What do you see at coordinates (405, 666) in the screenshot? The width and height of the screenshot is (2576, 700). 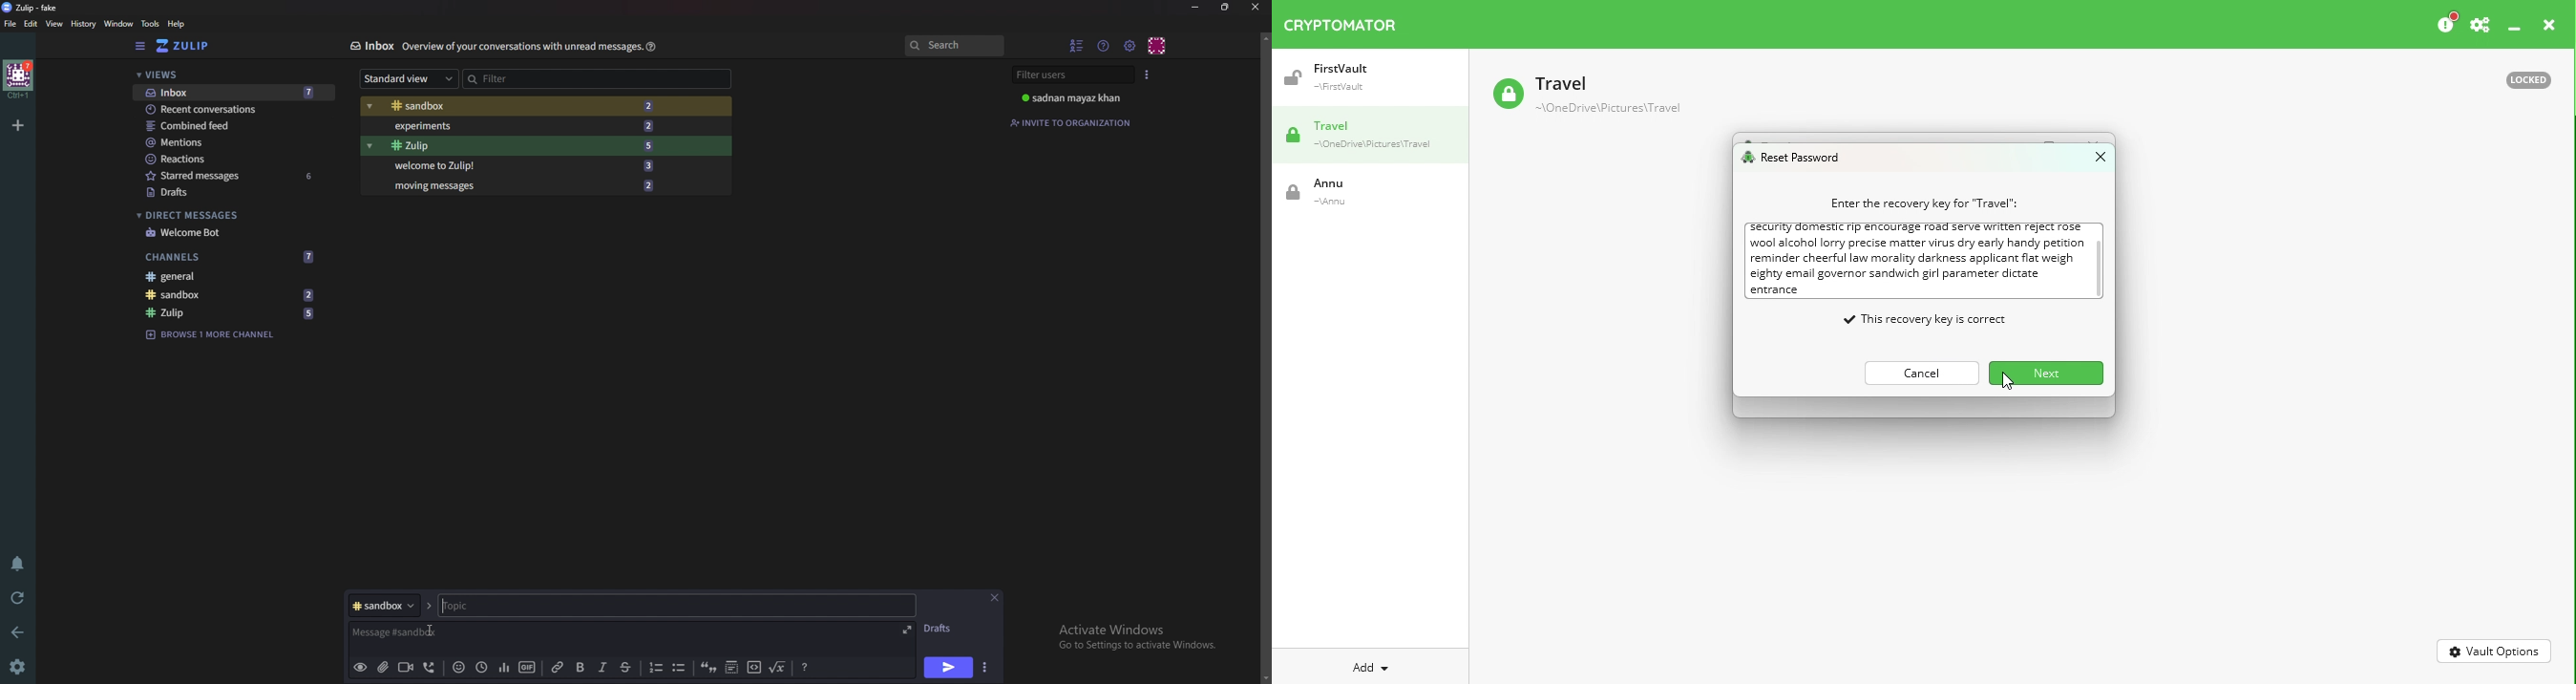 I see `Video call` at bounding box center [405, 666].